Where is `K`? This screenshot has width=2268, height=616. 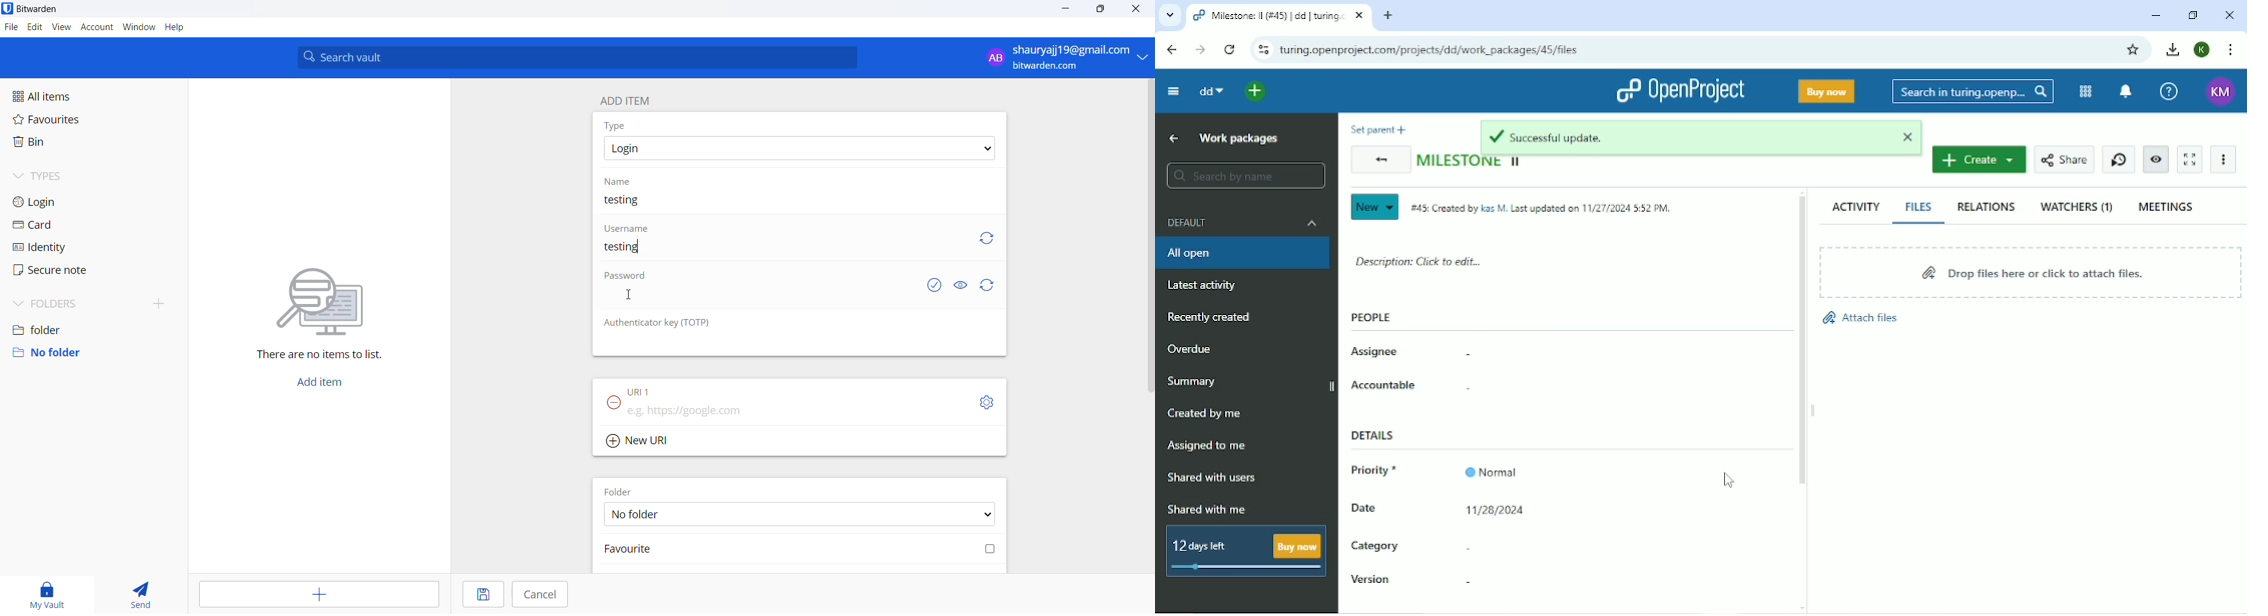
K is located at coordinates (2203, 50).